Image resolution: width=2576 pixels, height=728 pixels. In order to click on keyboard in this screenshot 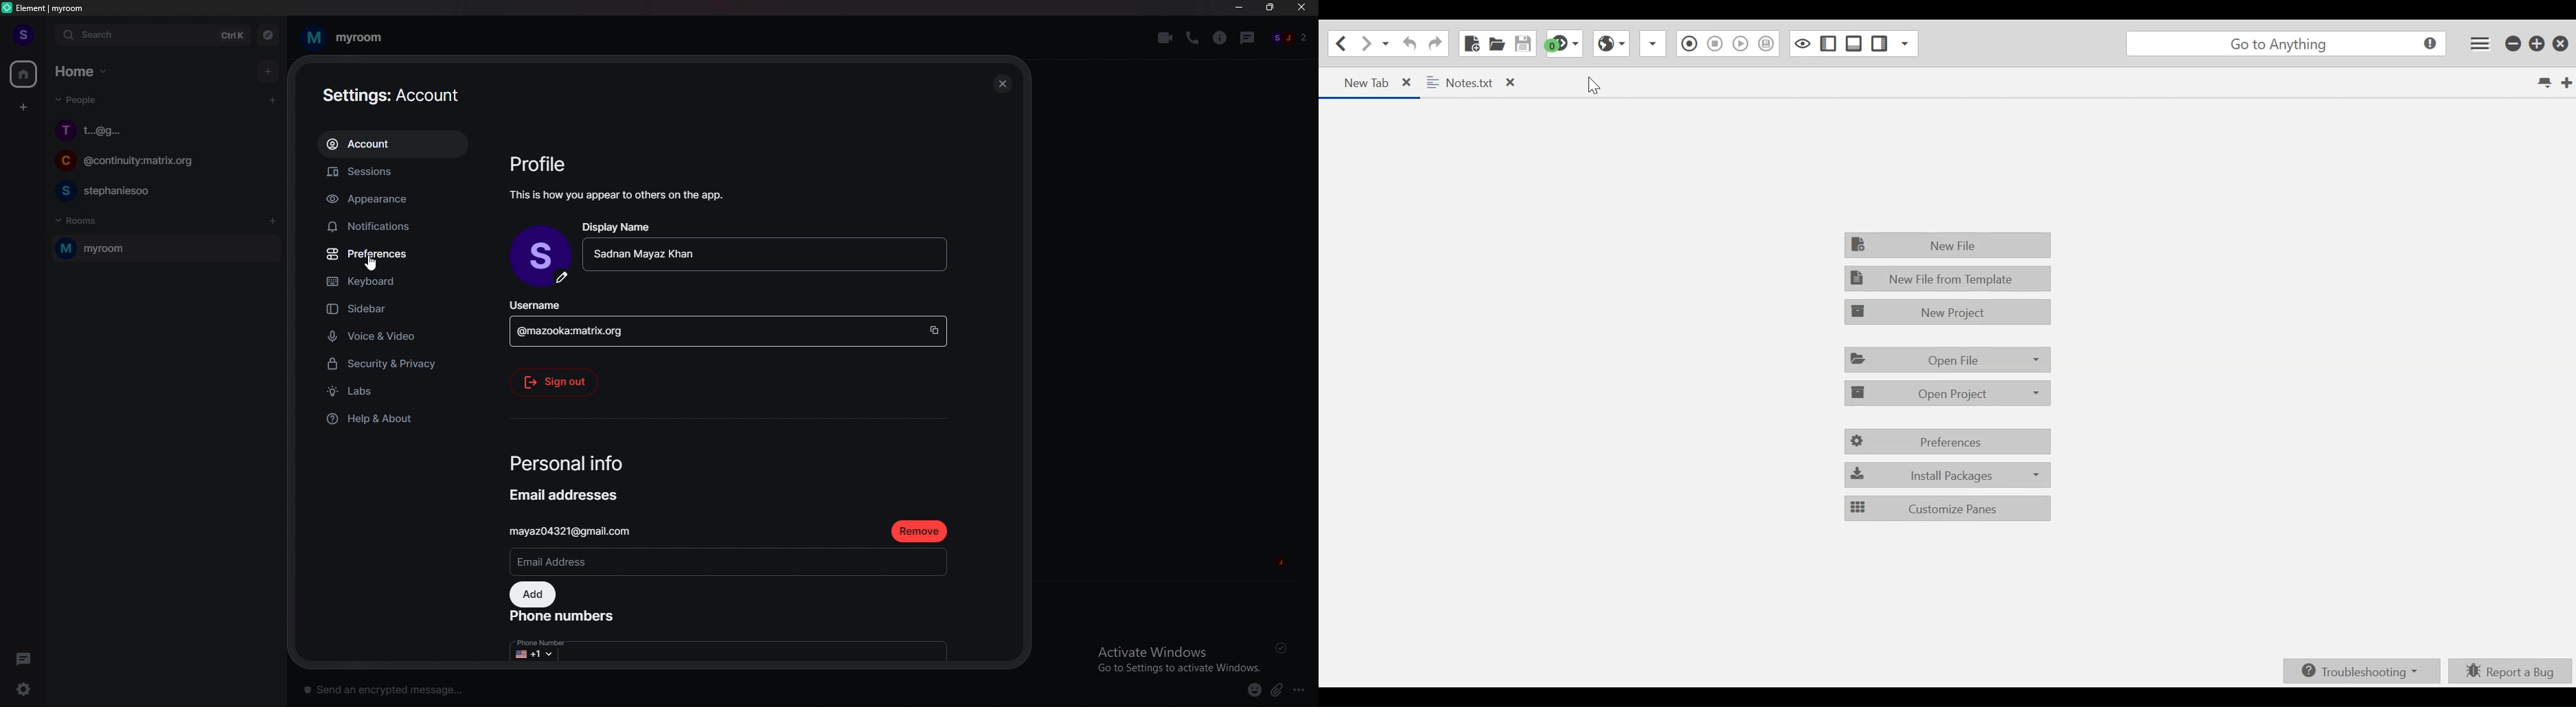, I will do `click(391, 283)`.